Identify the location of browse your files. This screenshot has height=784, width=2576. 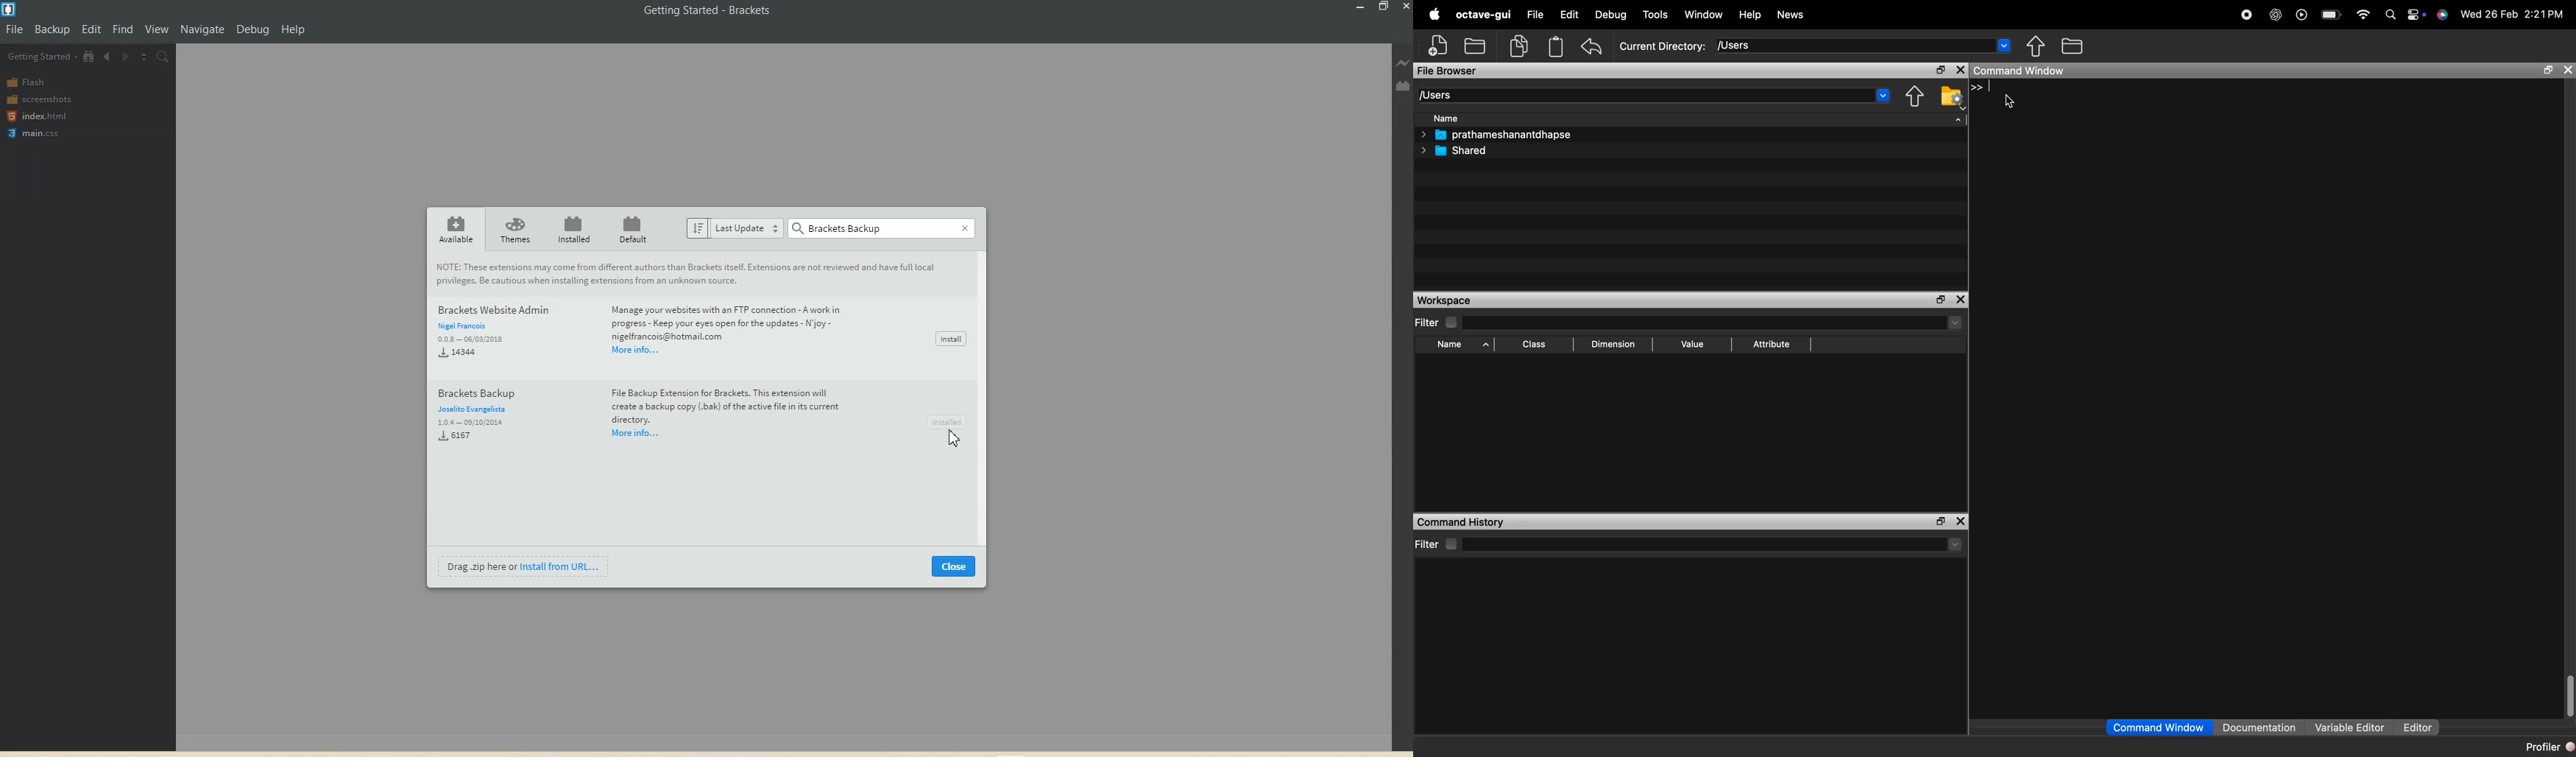
(1952, 97).